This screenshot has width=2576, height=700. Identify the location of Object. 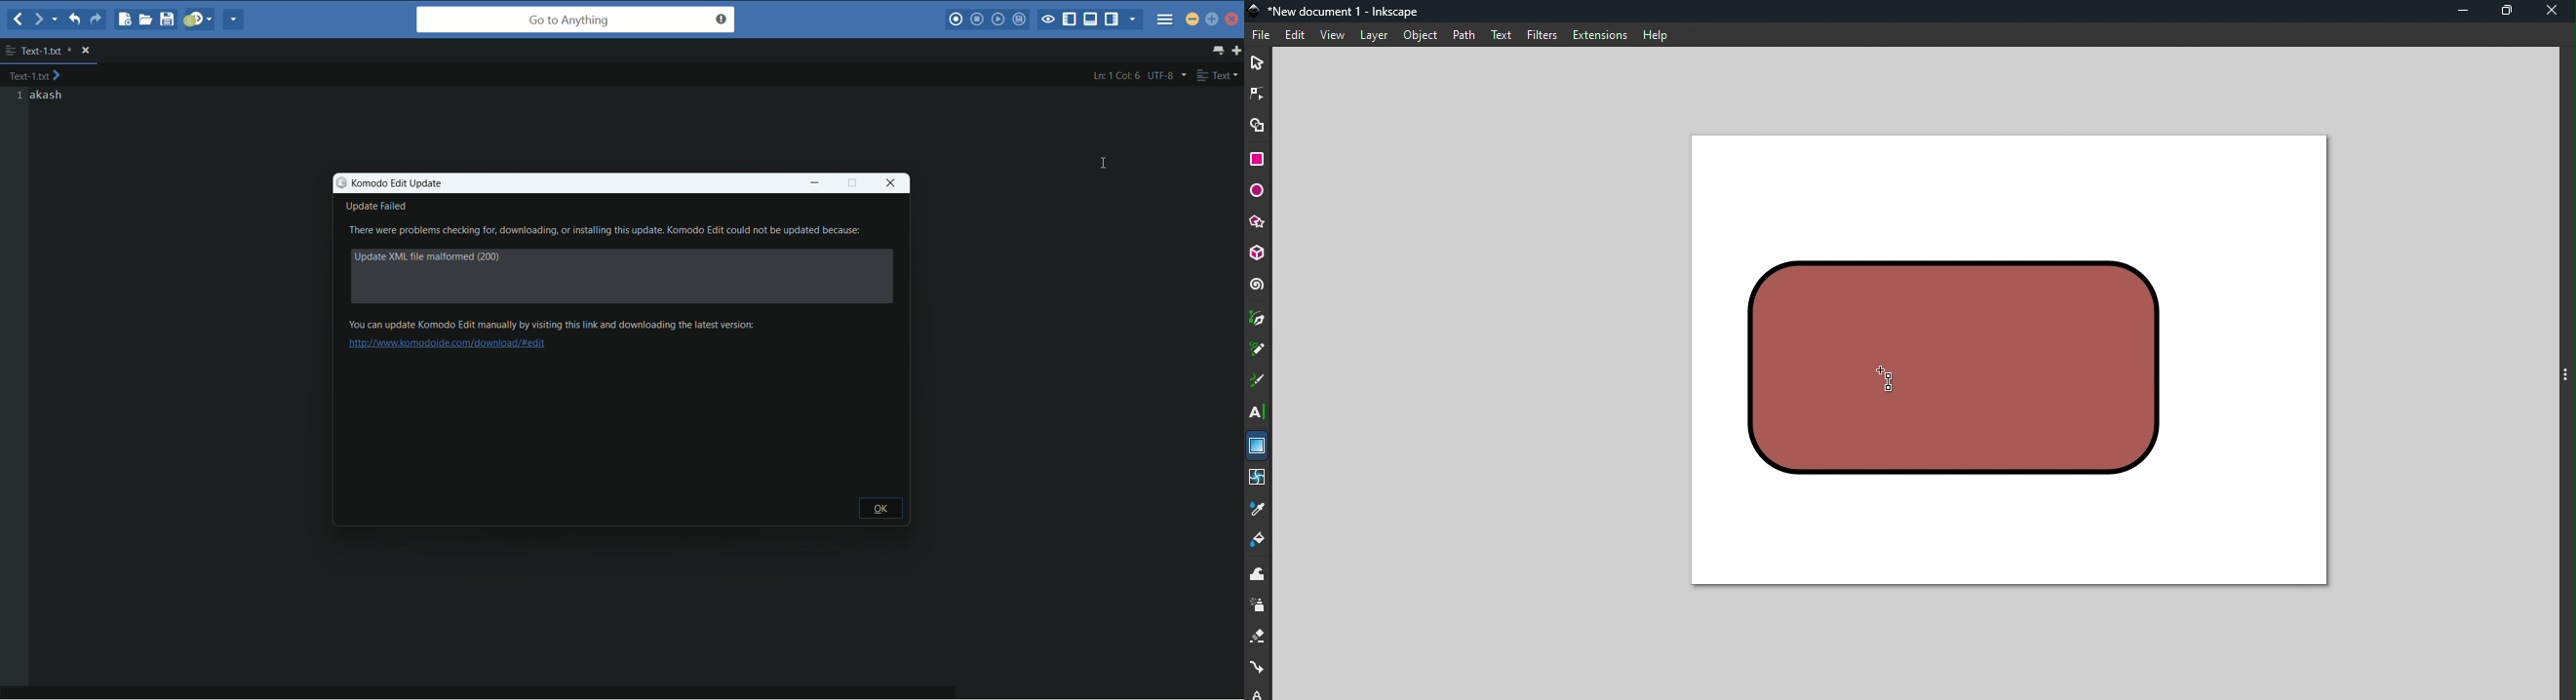
(1420, 35).